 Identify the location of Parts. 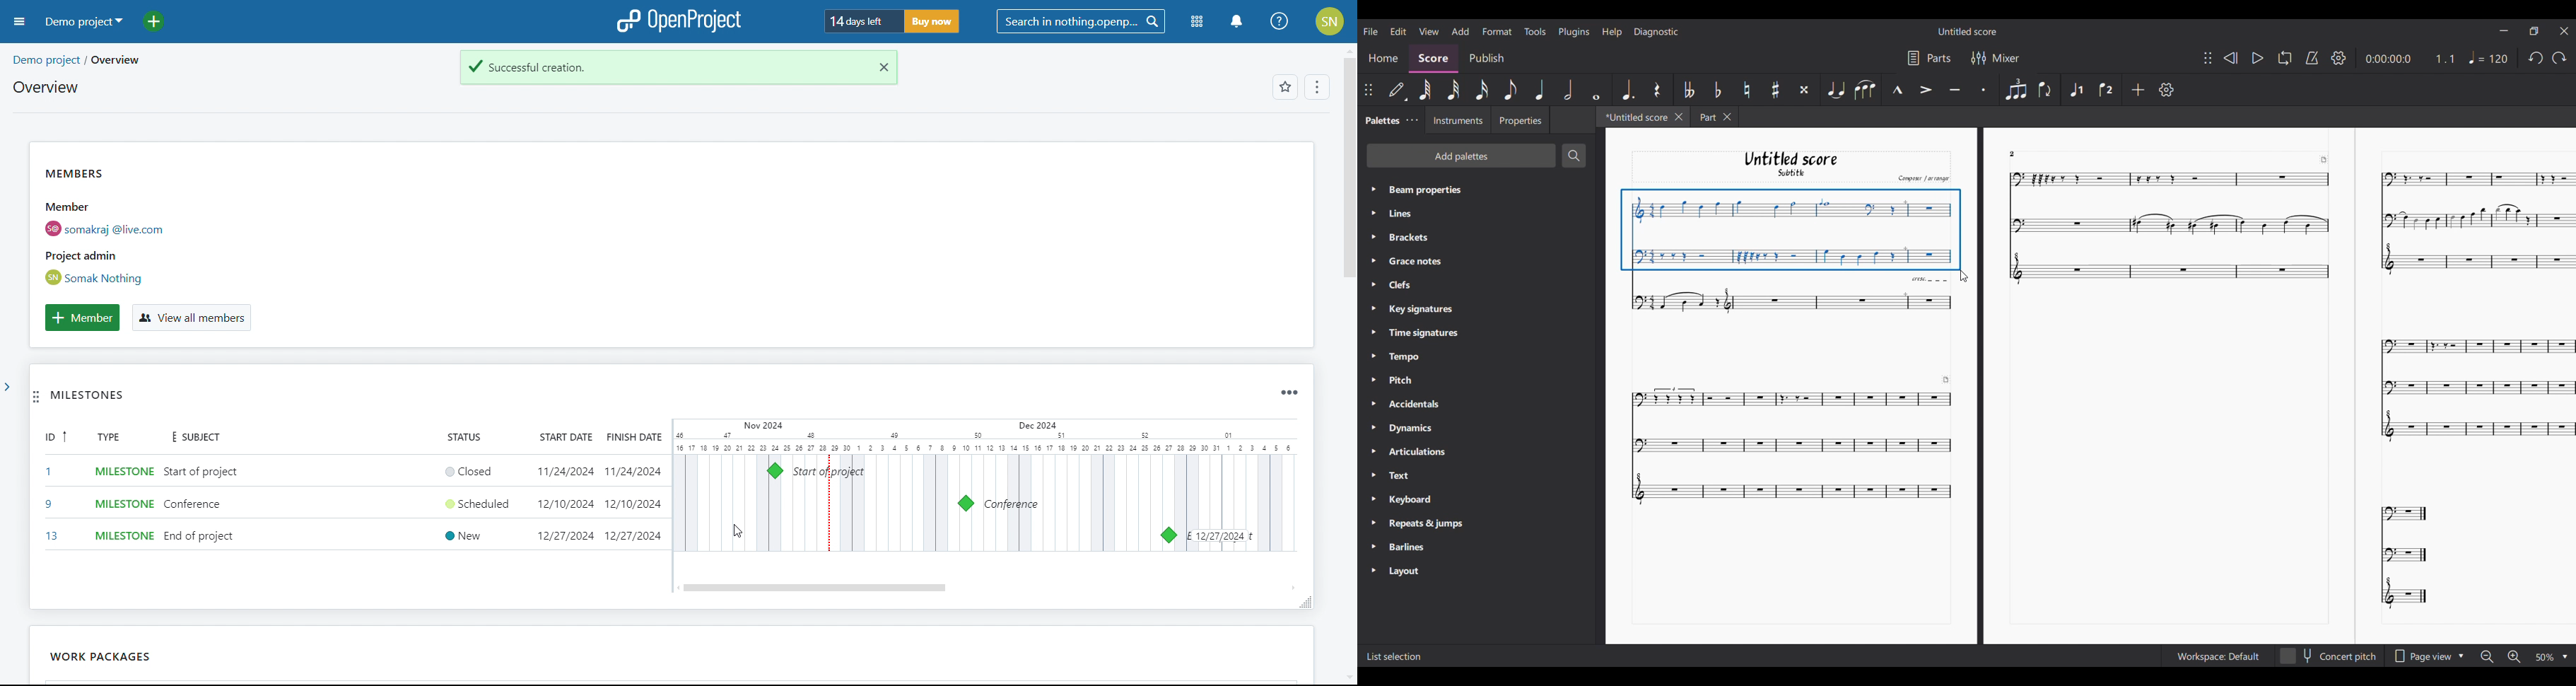
(1939, 58).